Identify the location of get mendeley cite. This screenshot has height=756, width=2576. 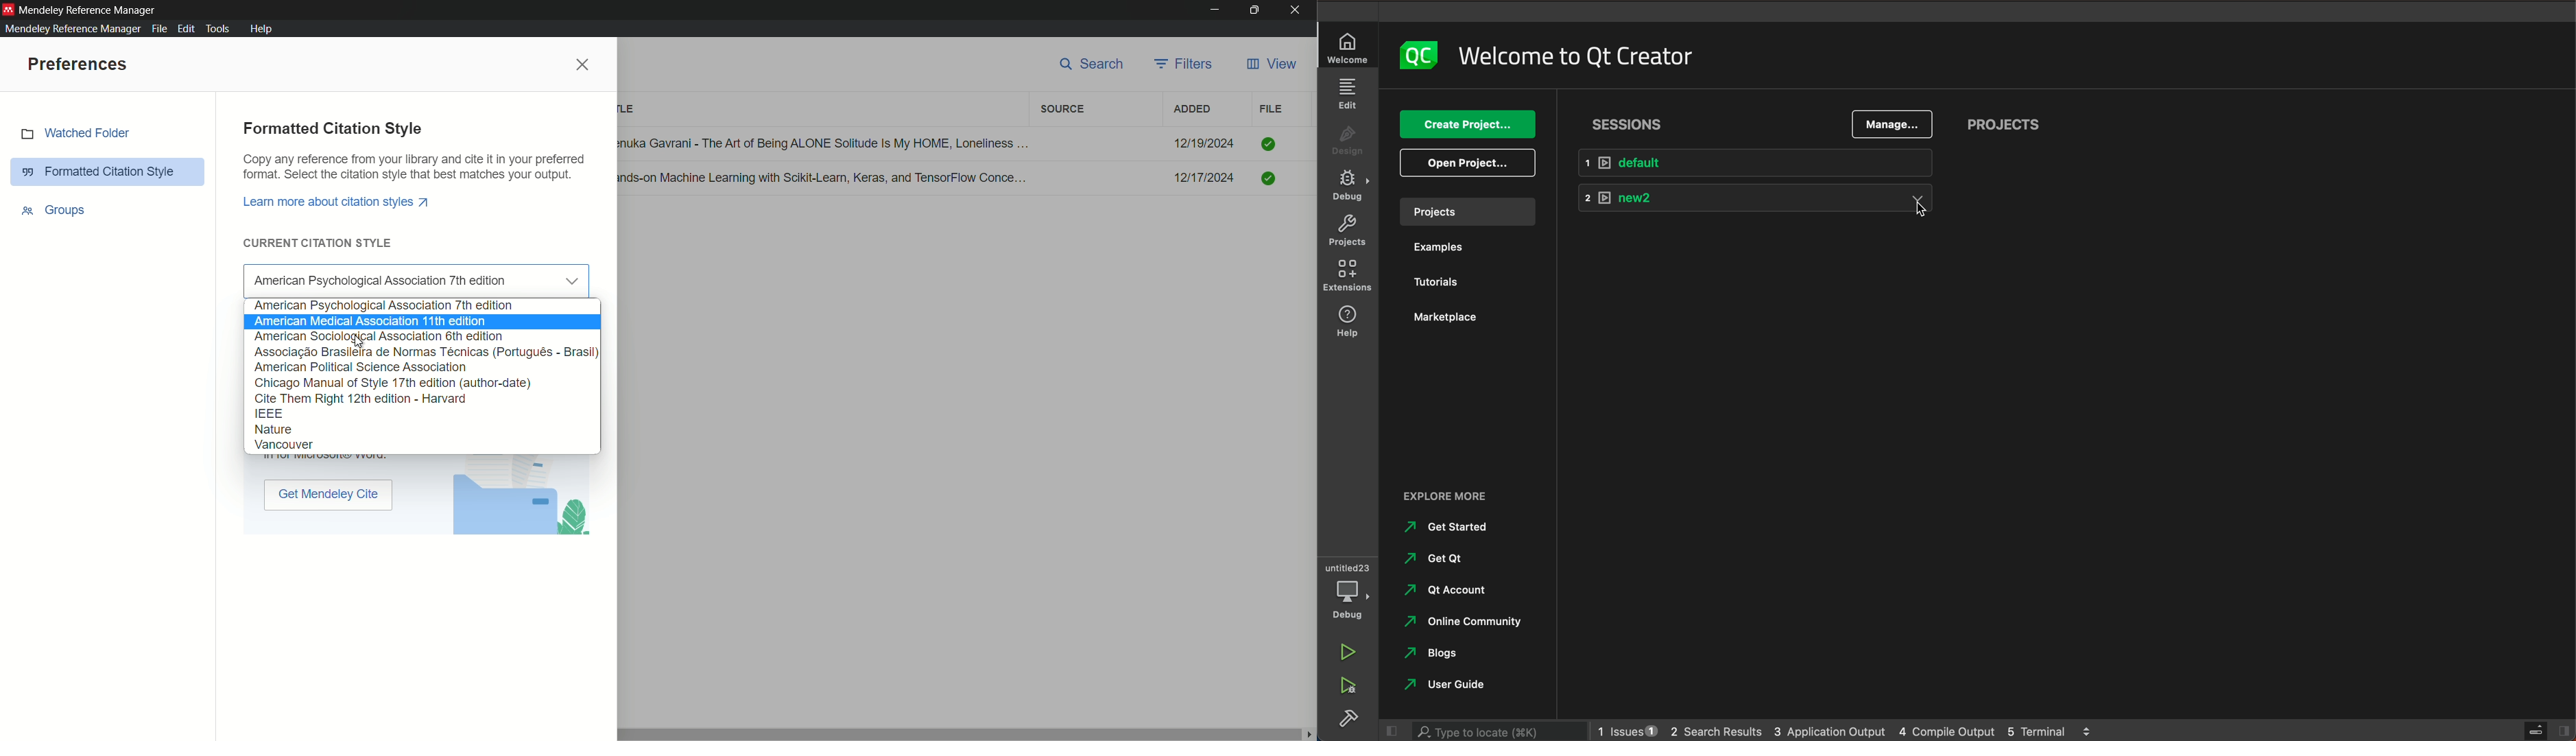
(328, 497).